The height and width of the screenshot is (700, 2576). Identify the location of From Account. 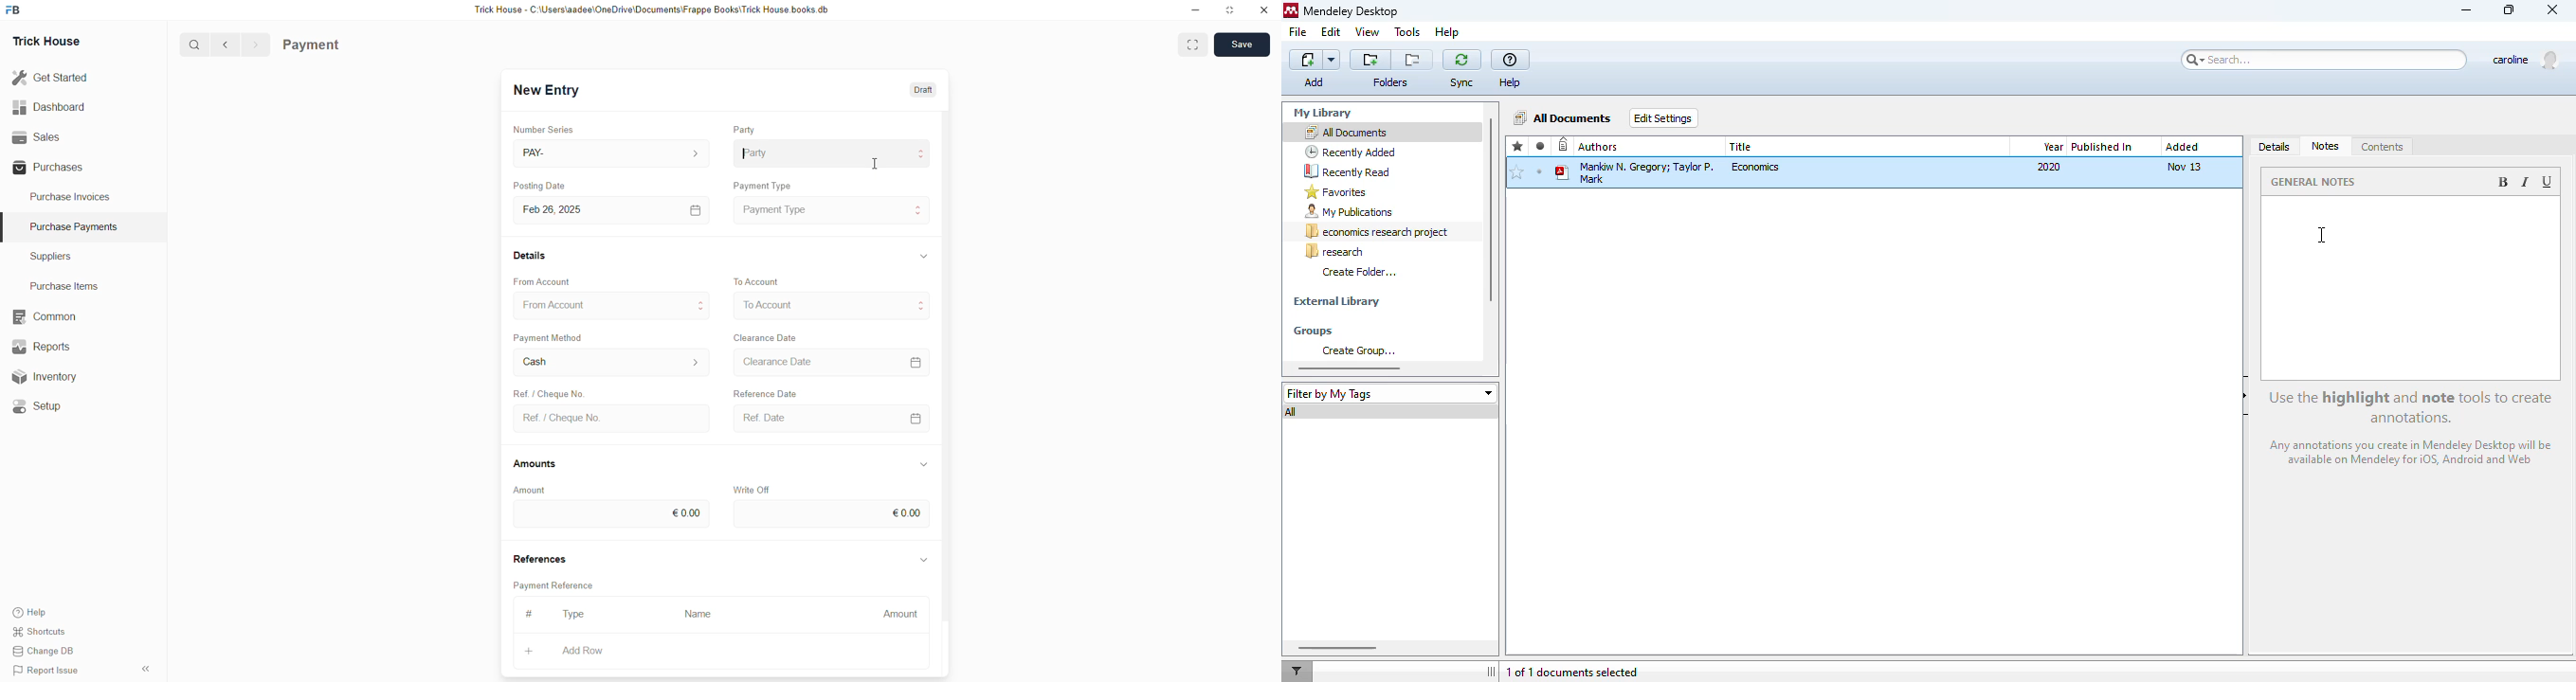
(613, 305).